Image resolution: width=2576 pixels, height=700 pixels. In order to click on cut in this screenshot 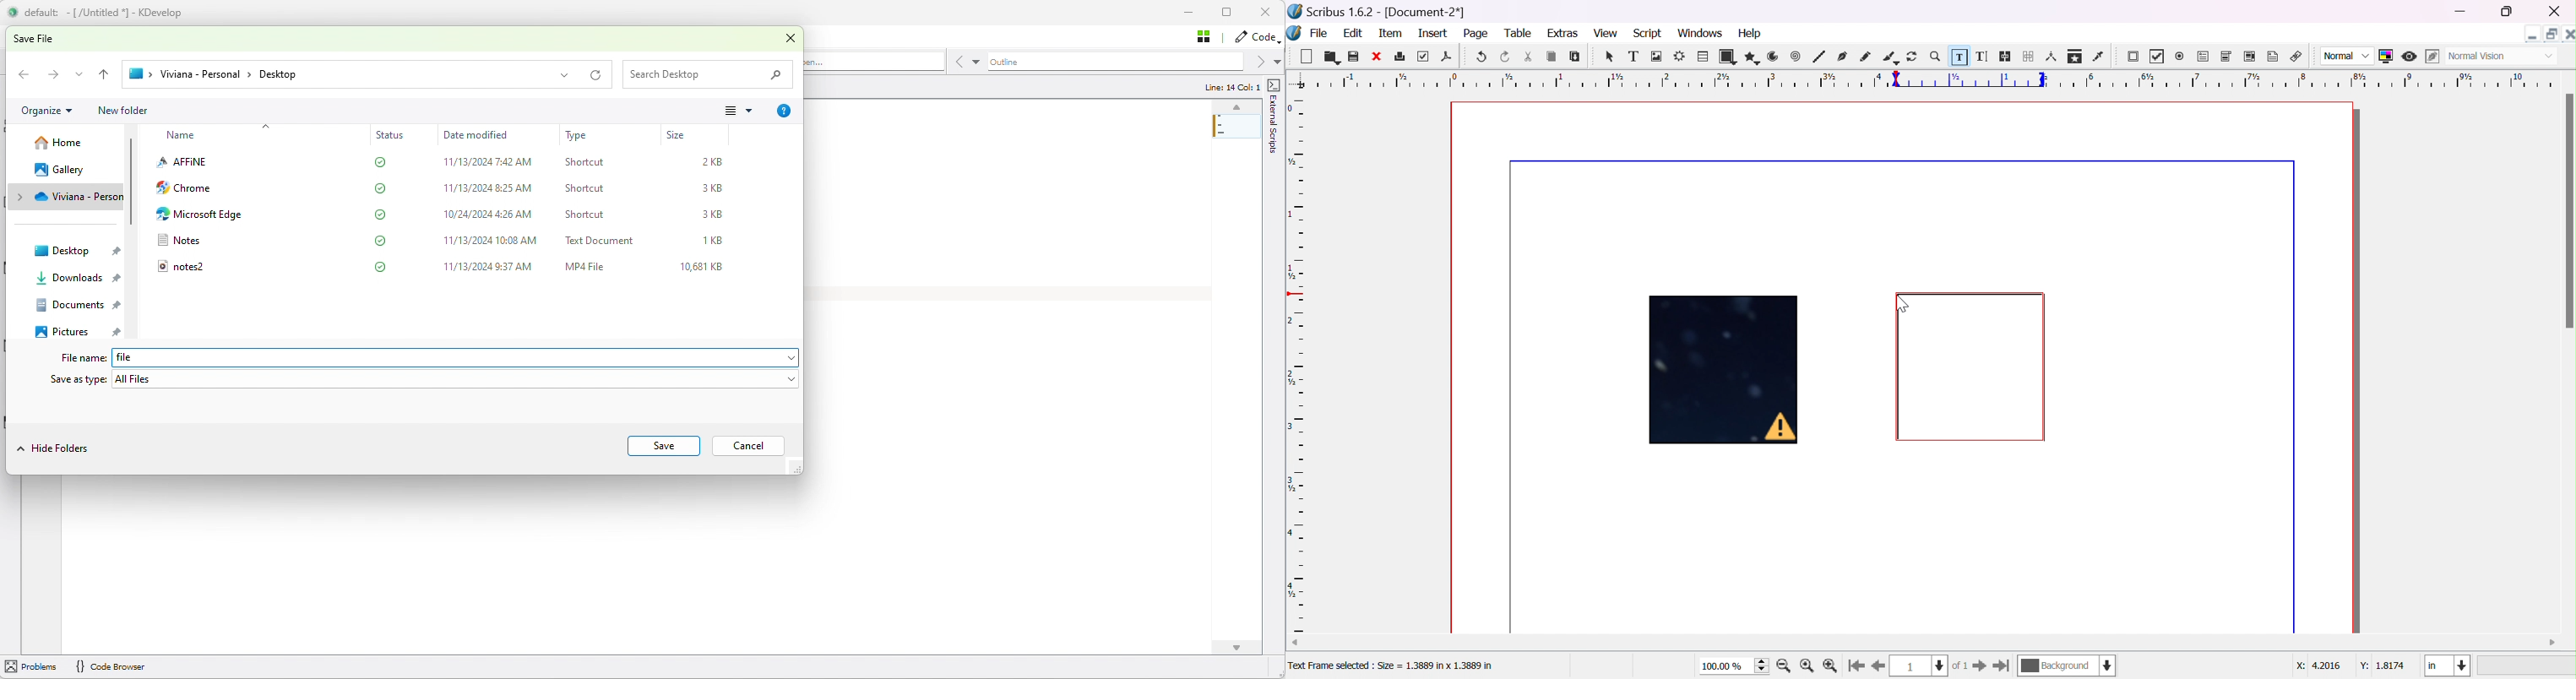, I will do `click(1527, 57)`.